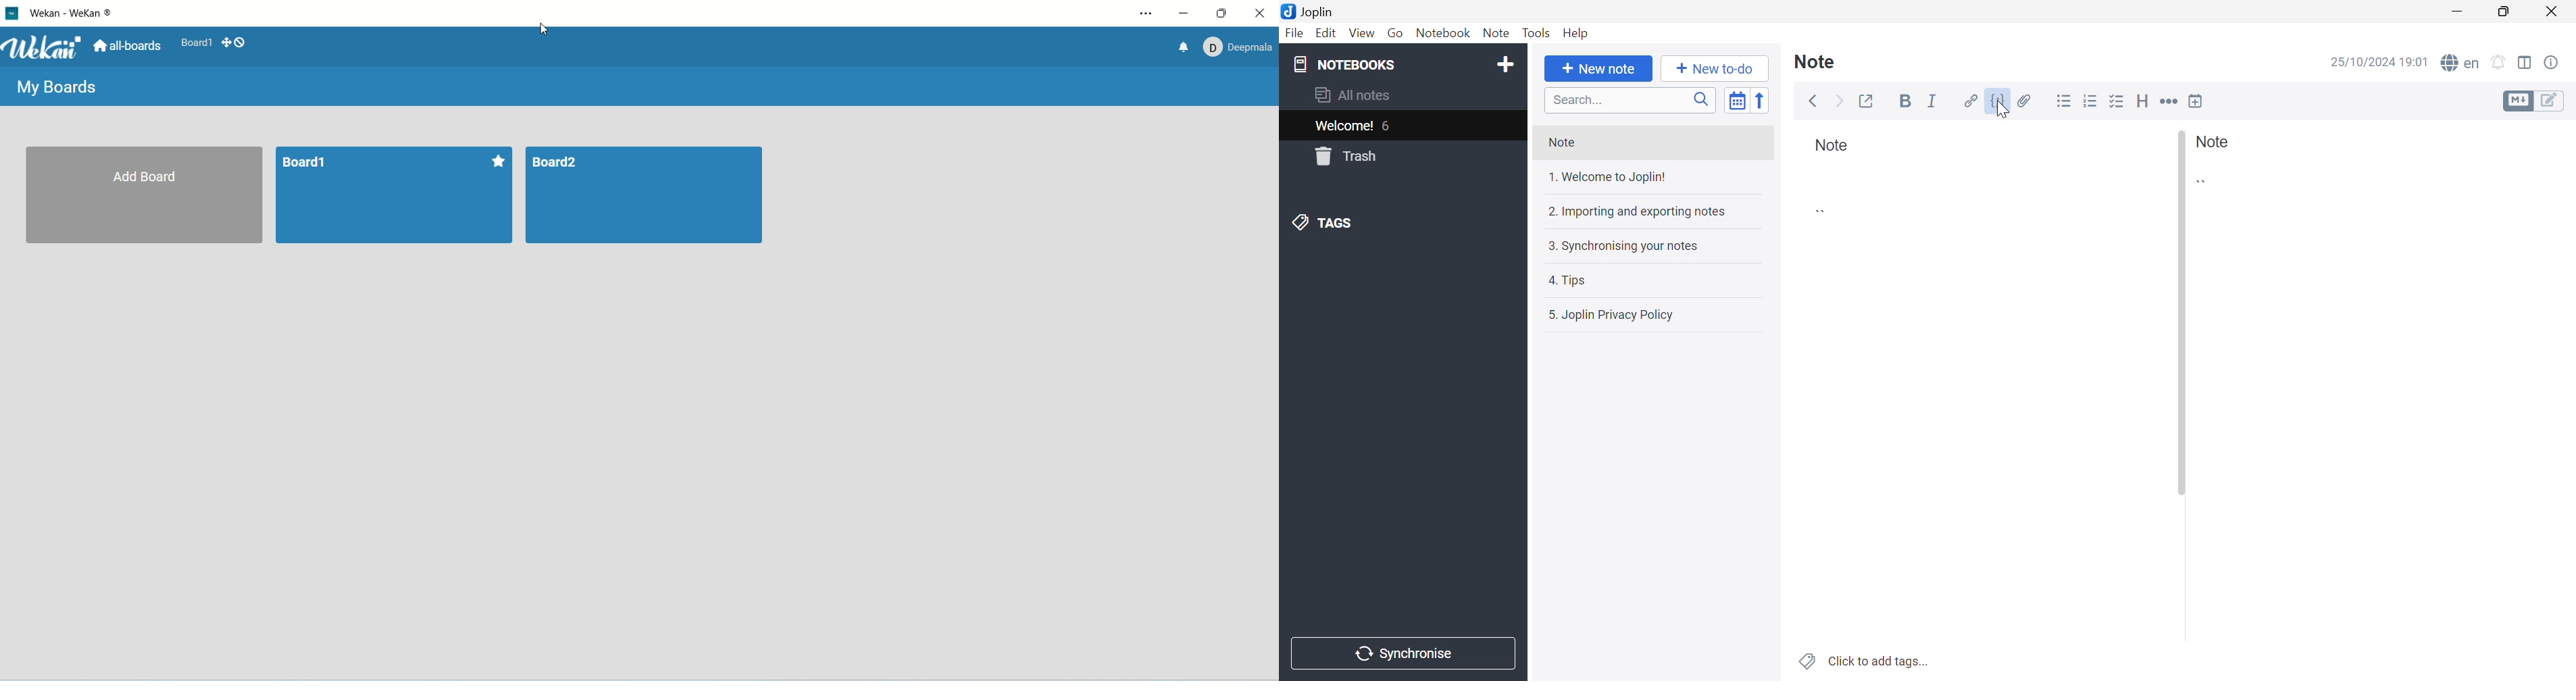 The height and width of the screenshot is (700, 2576). I want to click on Code block, so click(1825, 211).